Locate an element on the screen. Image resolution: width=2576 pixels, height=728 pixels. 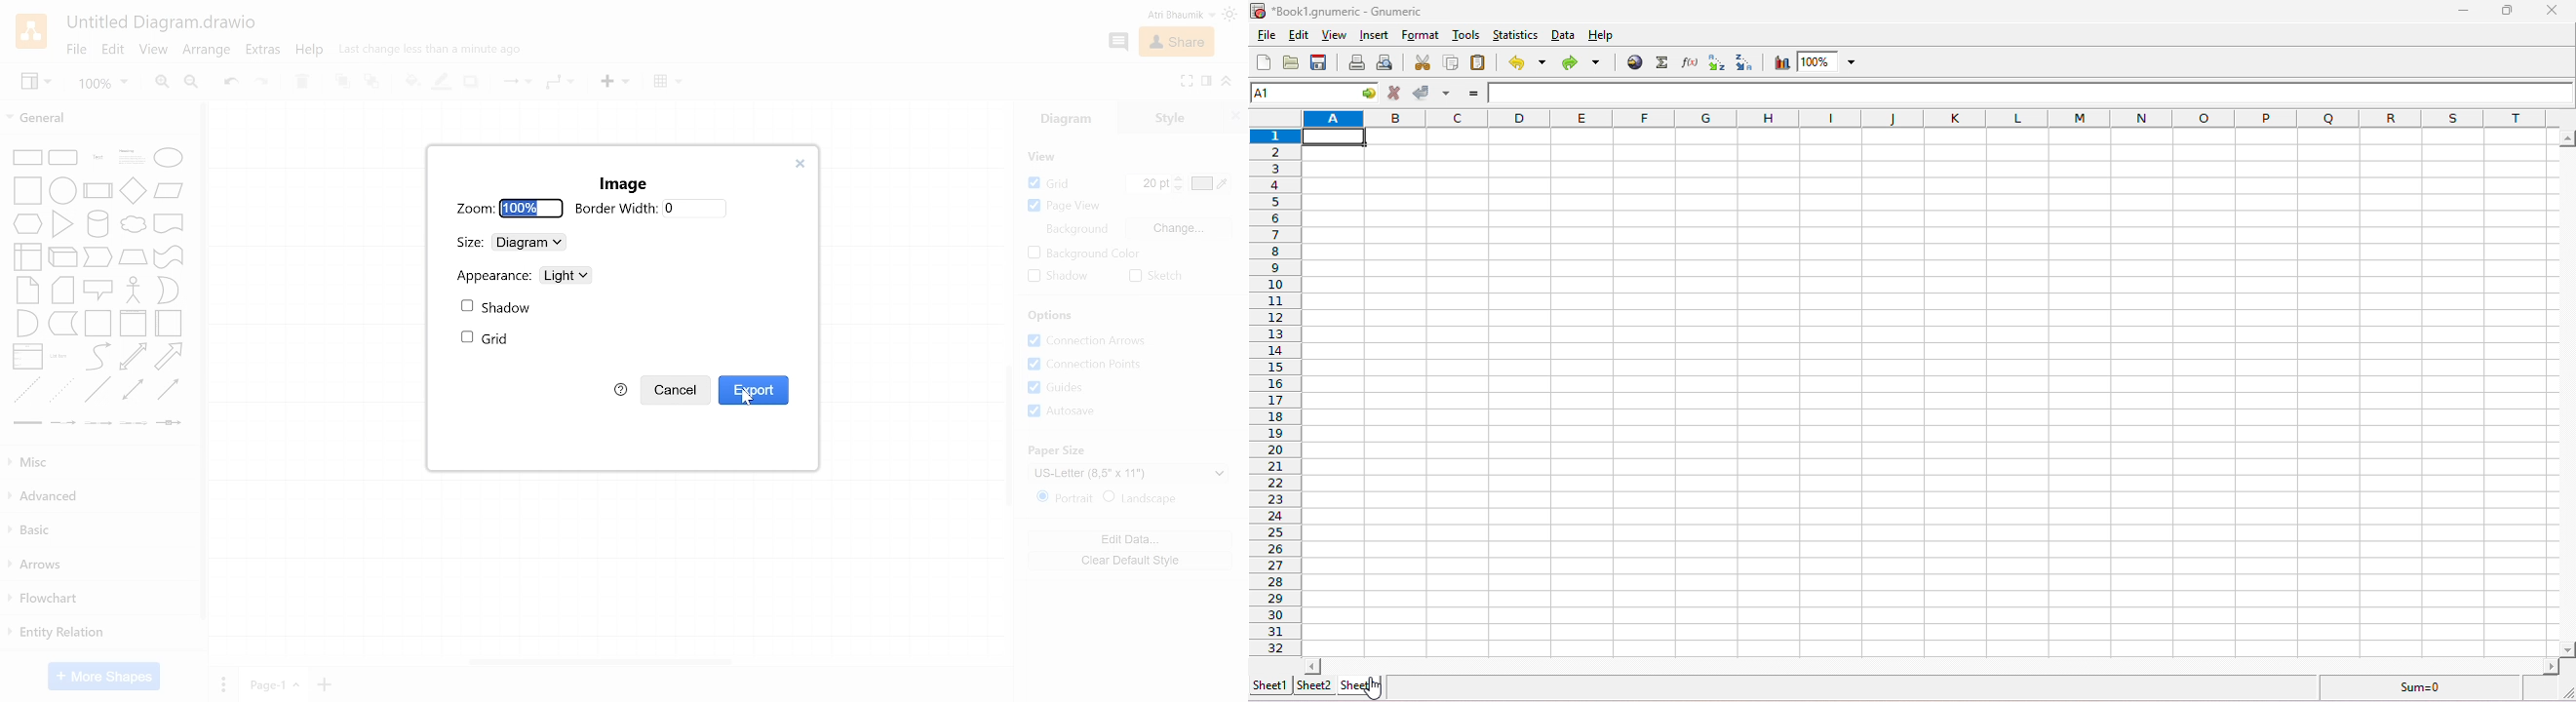
Landscape is located at coordinates (1151, 497).